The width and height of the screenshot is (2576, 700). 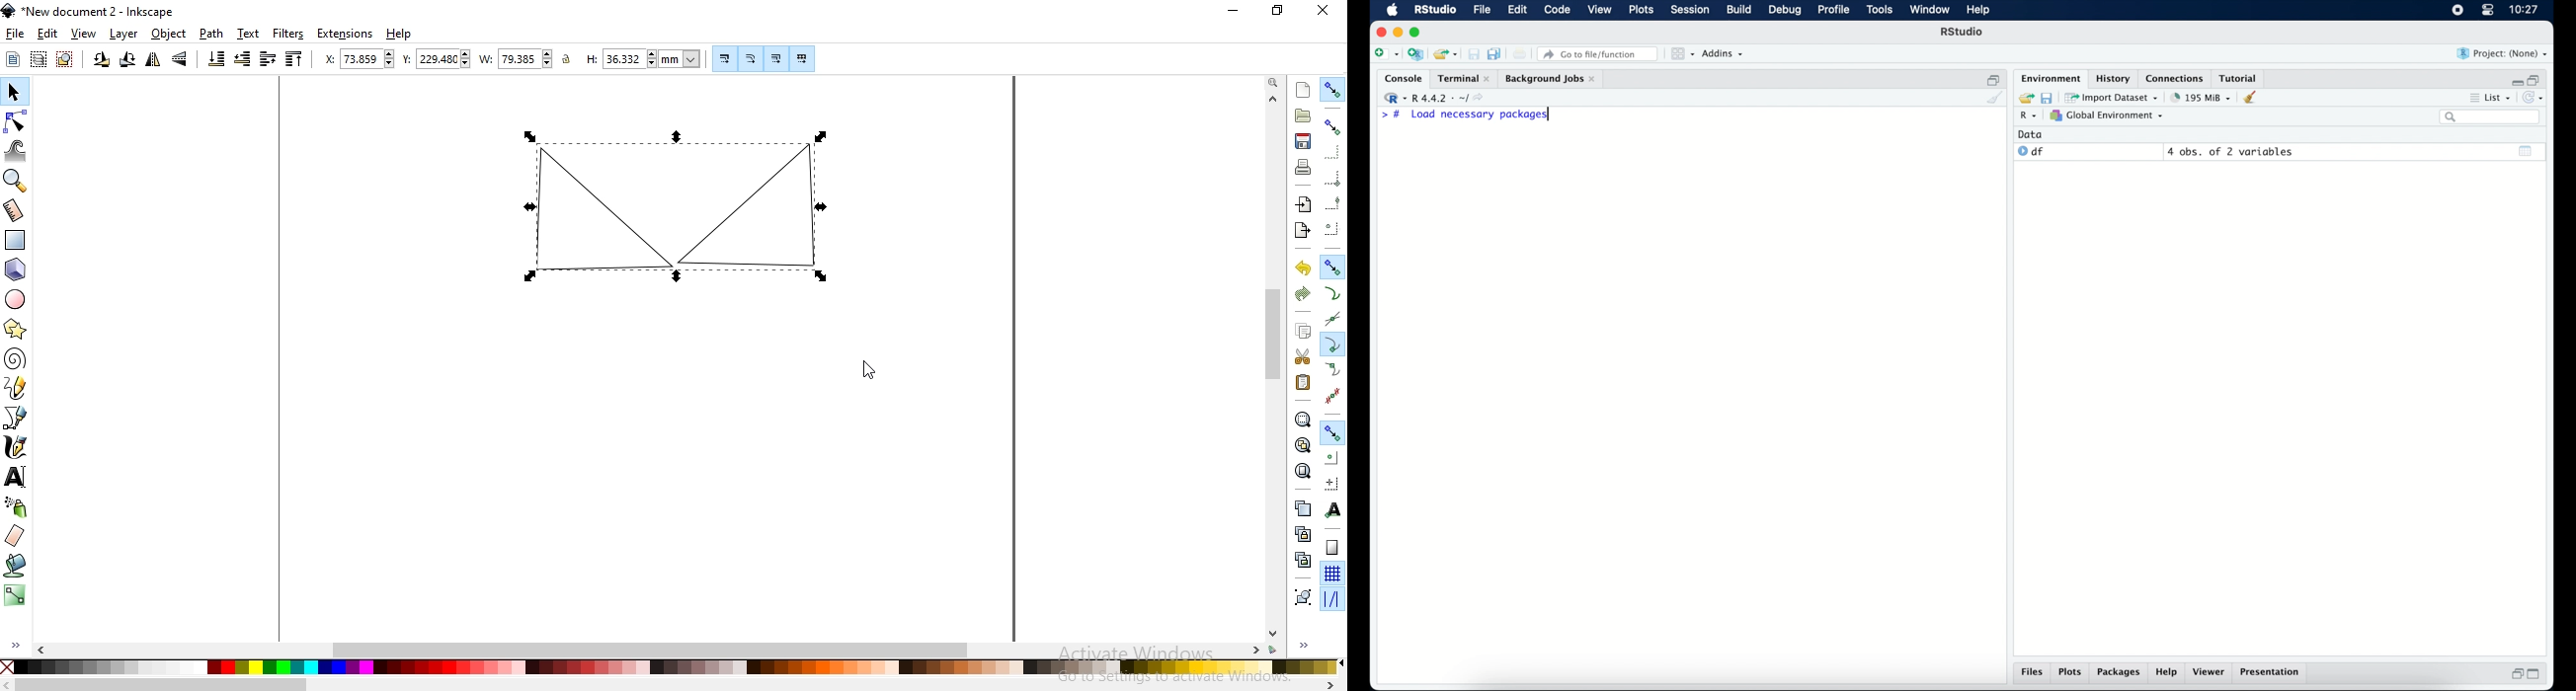 What do you see at coordinates (2272, 673) in the screenshot?
I see `presentation` at bounding box center [2272, 673].